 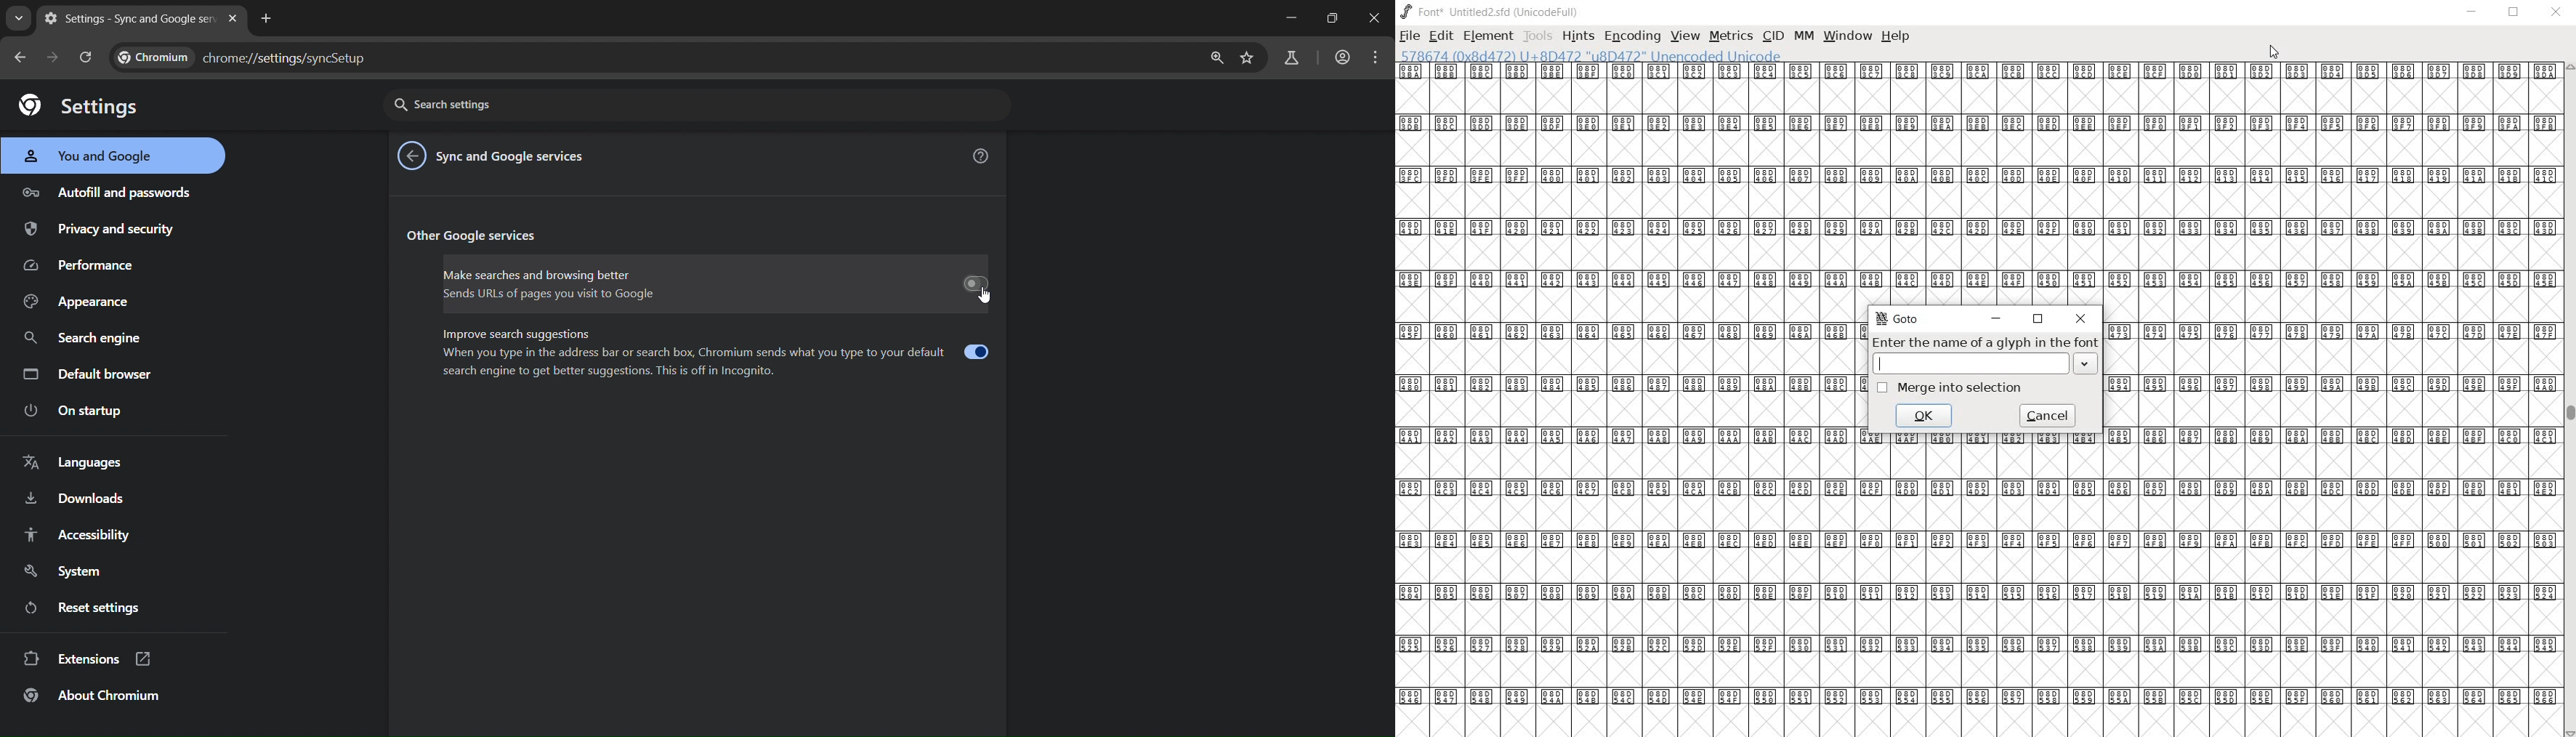 What do you see at coordinates (1374, 20) in the screenshot?
I see `close` at bounding box center [1374, 20].